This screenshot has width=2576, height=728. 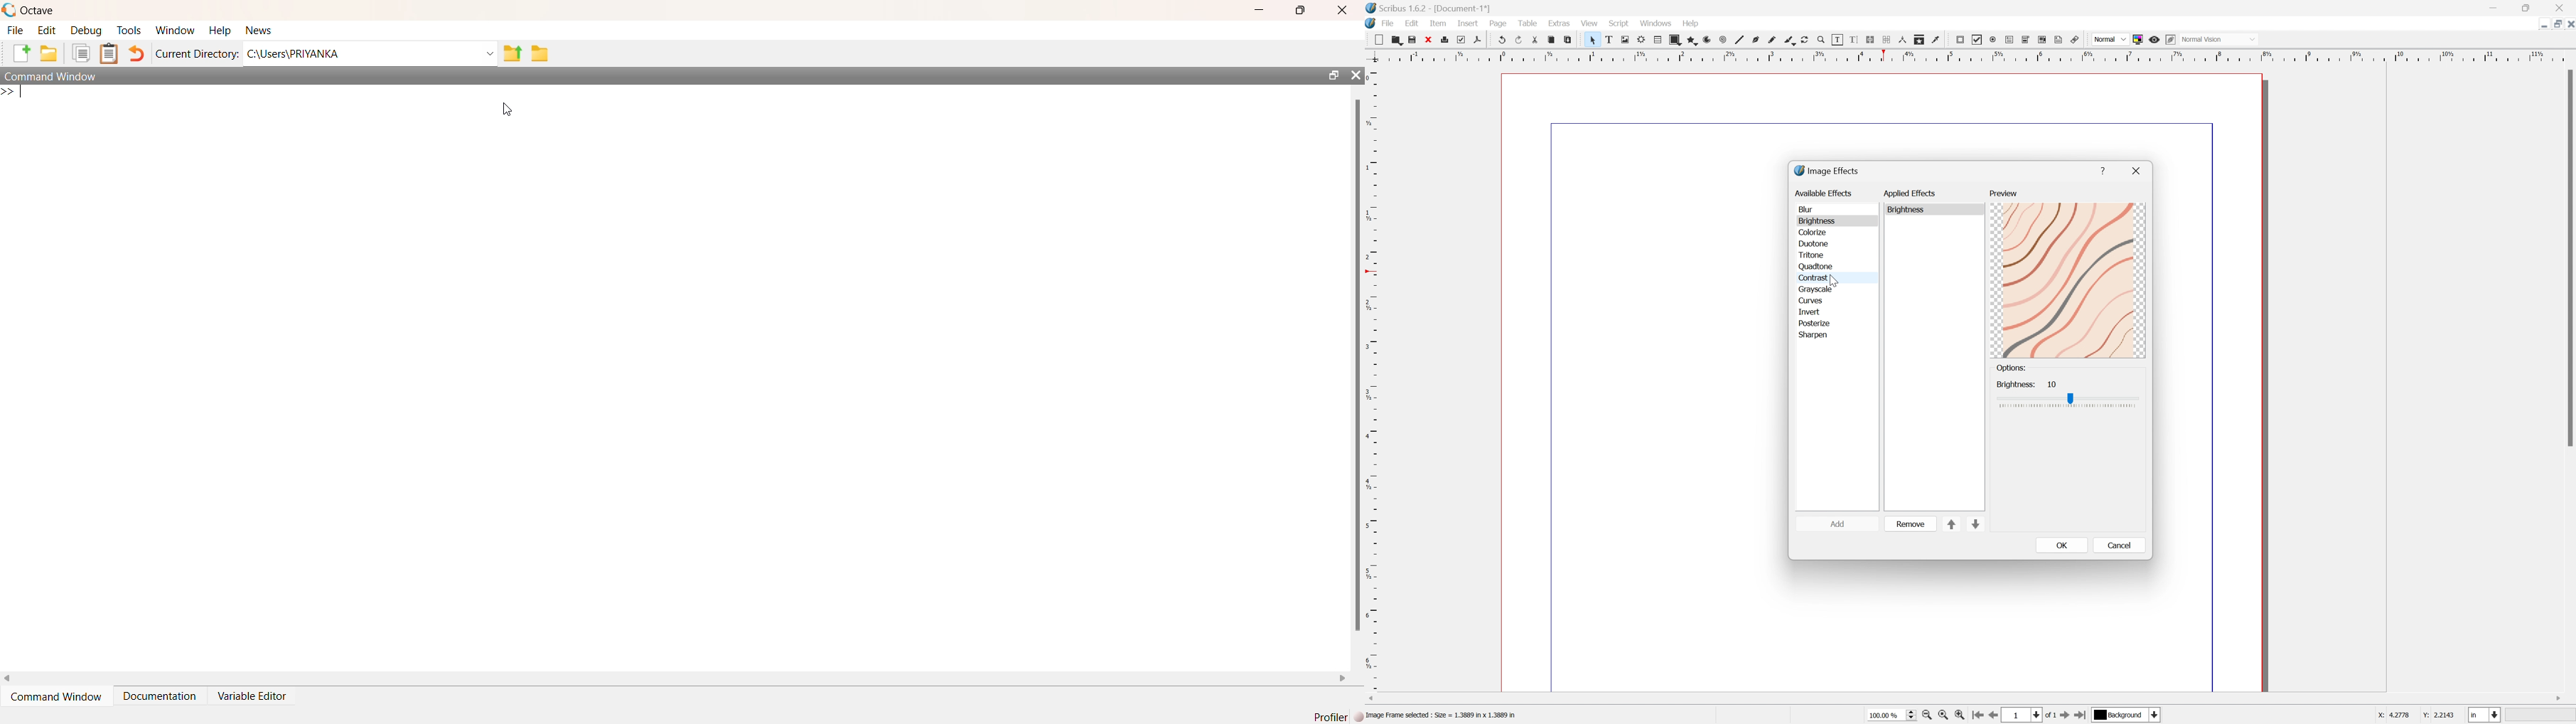 I want to click on Undo, so click(x=1501, y=39).